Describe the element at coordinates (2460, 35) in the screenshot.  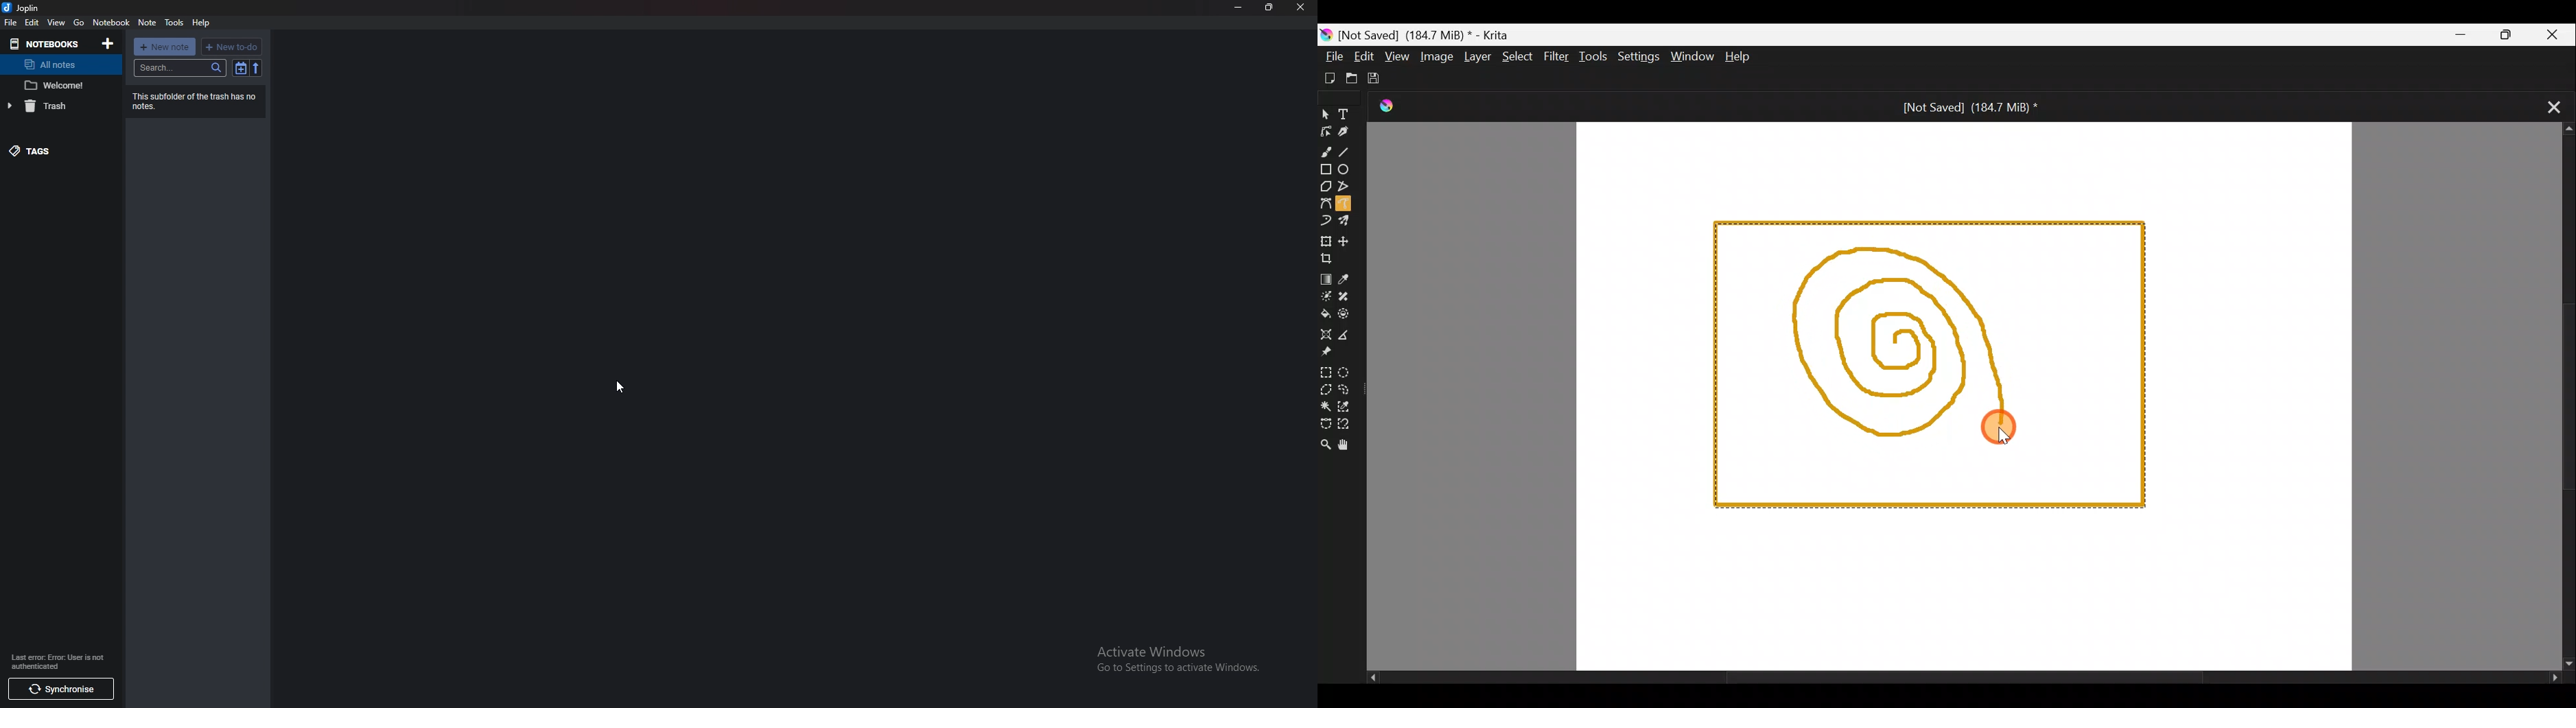
I see `Minimize` at that location.